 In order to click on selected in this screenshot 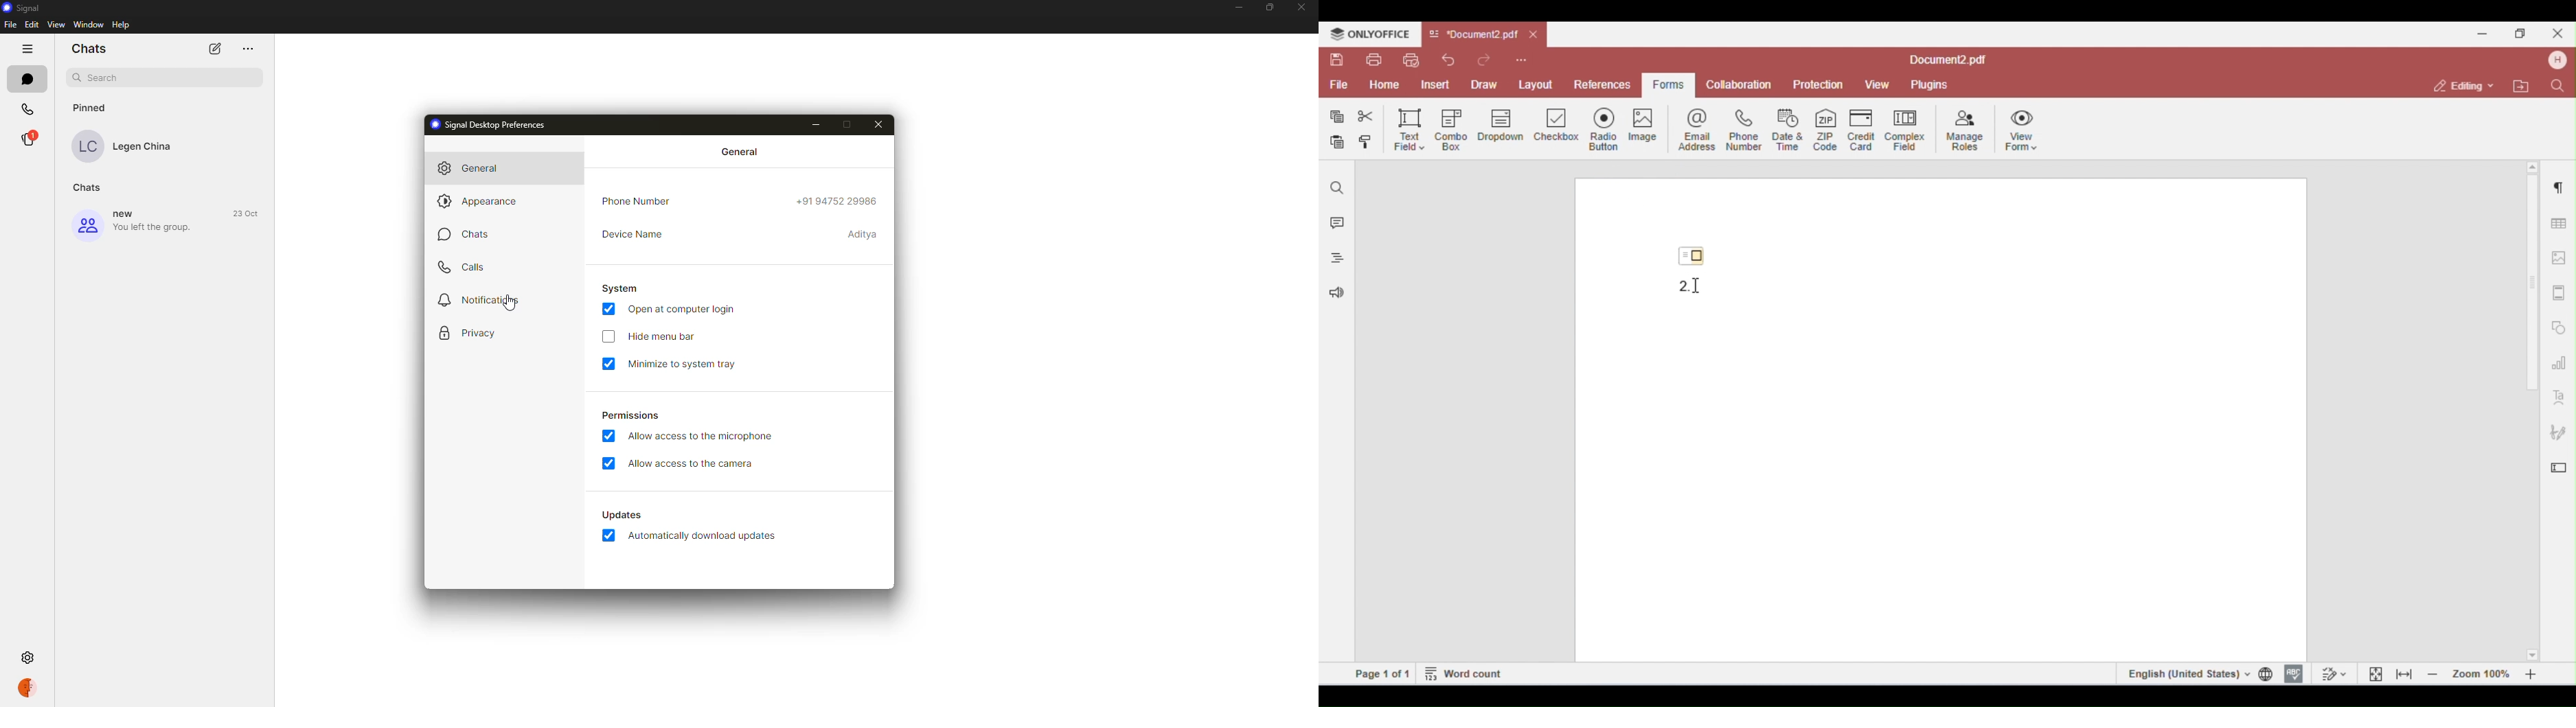, I will do `click(608, 535)`.